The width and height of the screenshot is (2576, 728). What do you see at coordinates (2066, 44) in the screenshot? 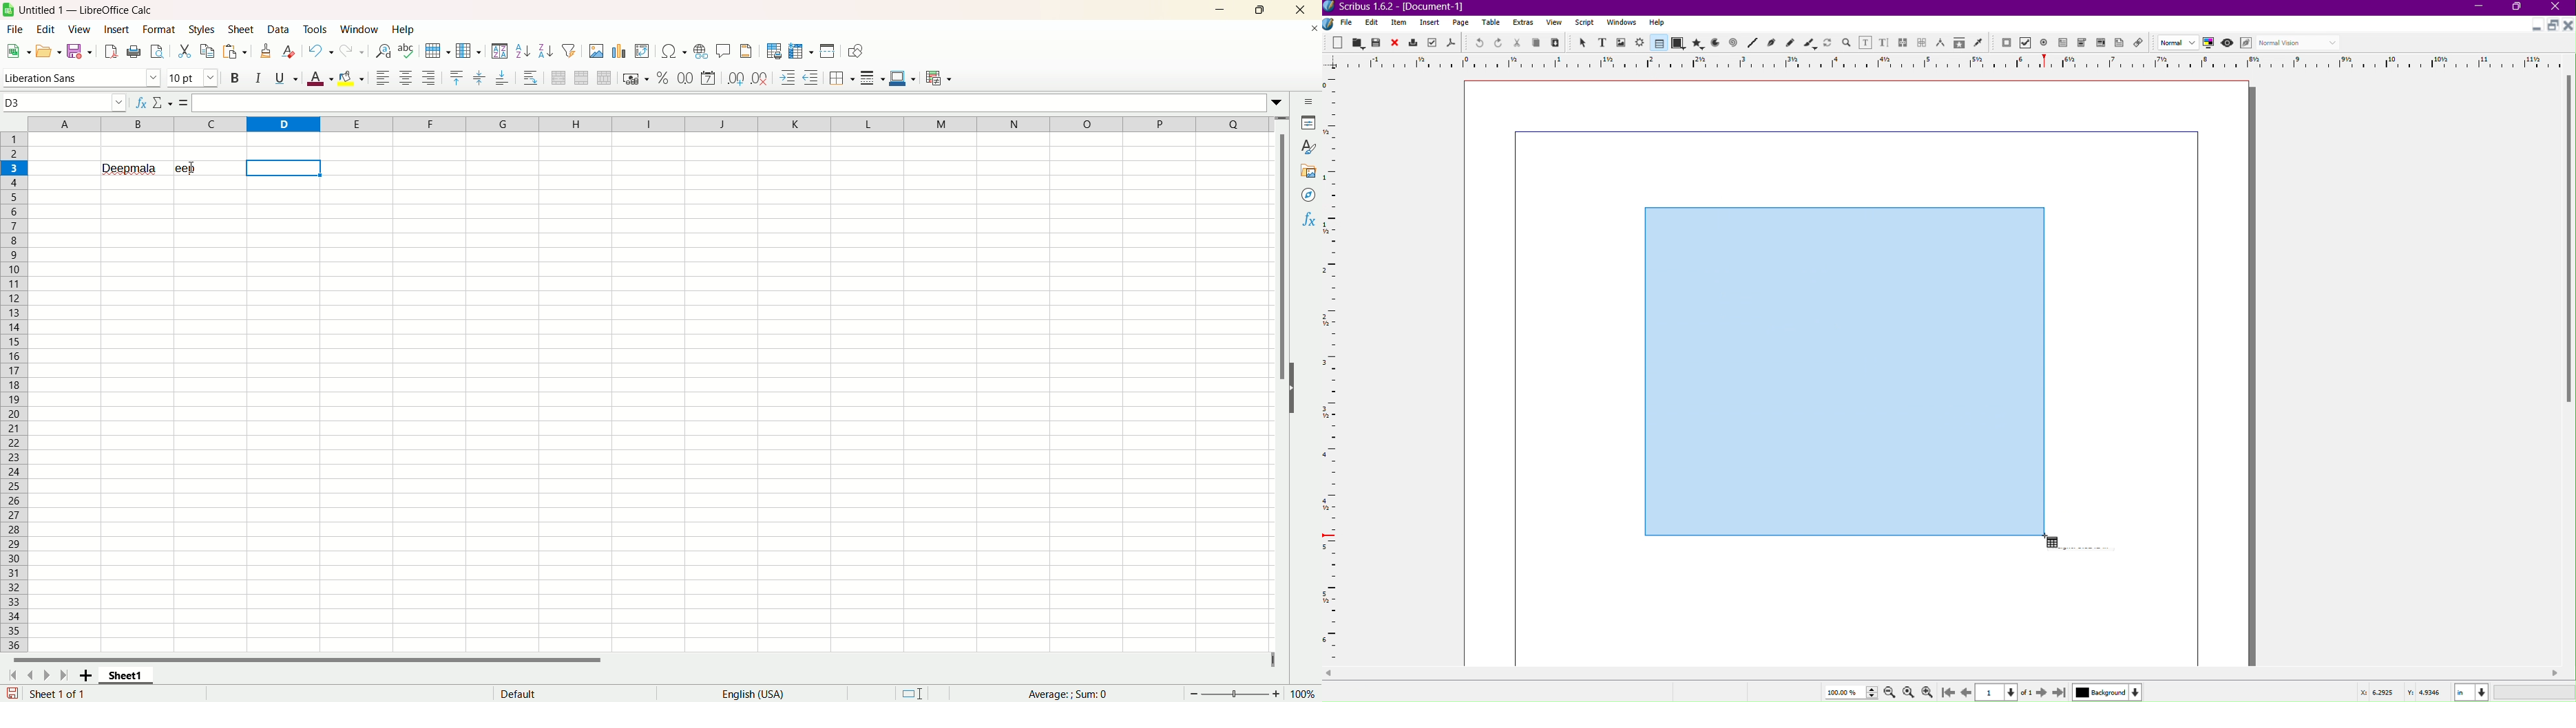
I see `PDF Text Field` at bounding box center [2066, 44].